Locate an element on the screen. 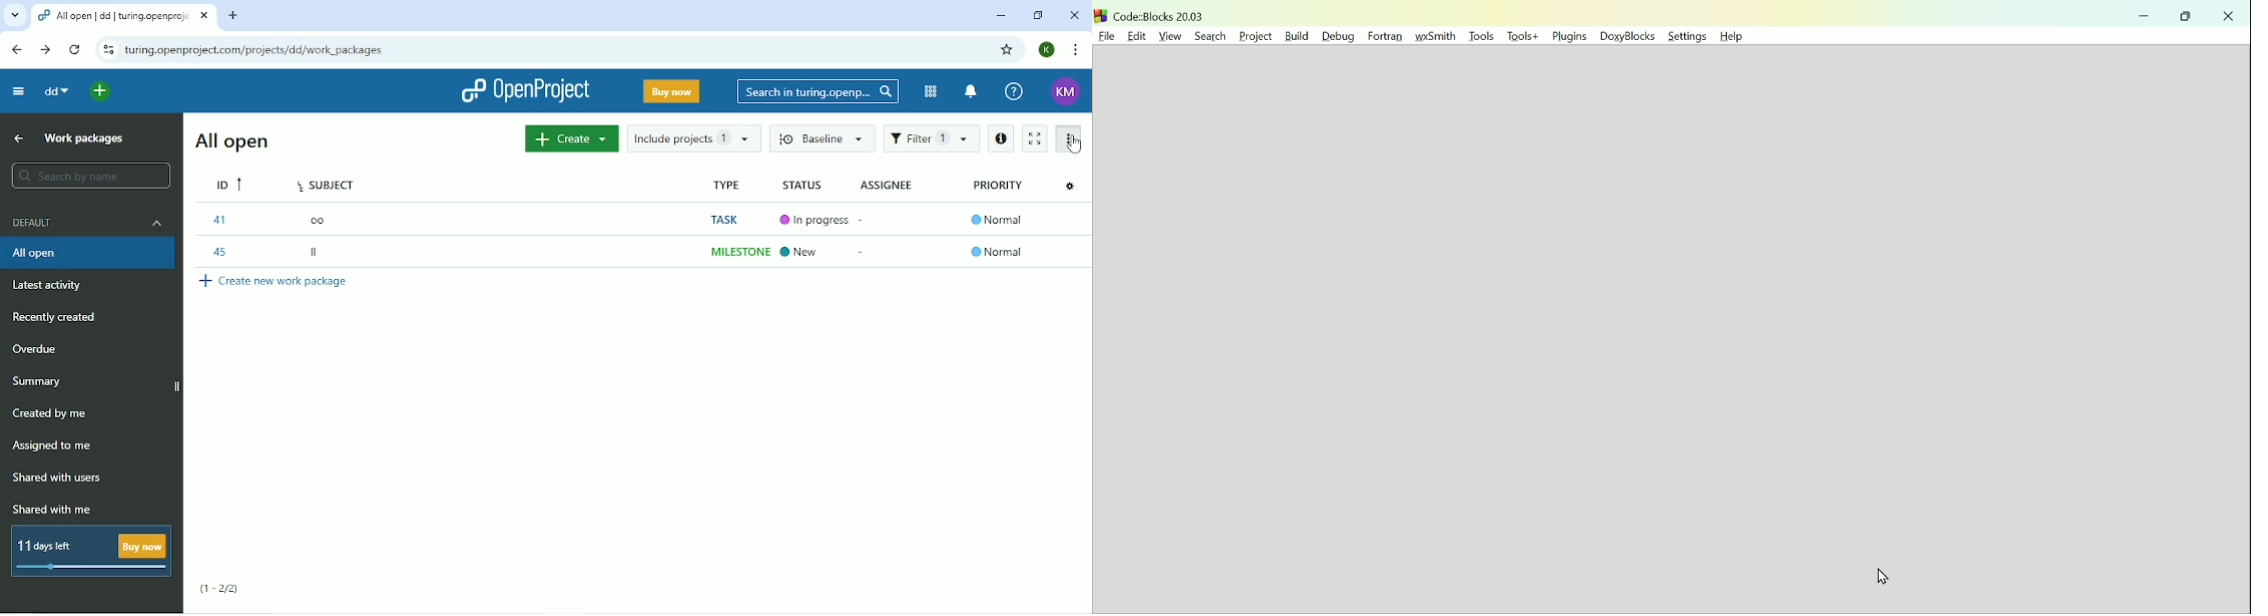  Tools+ is located at coordinates (1524, 37).